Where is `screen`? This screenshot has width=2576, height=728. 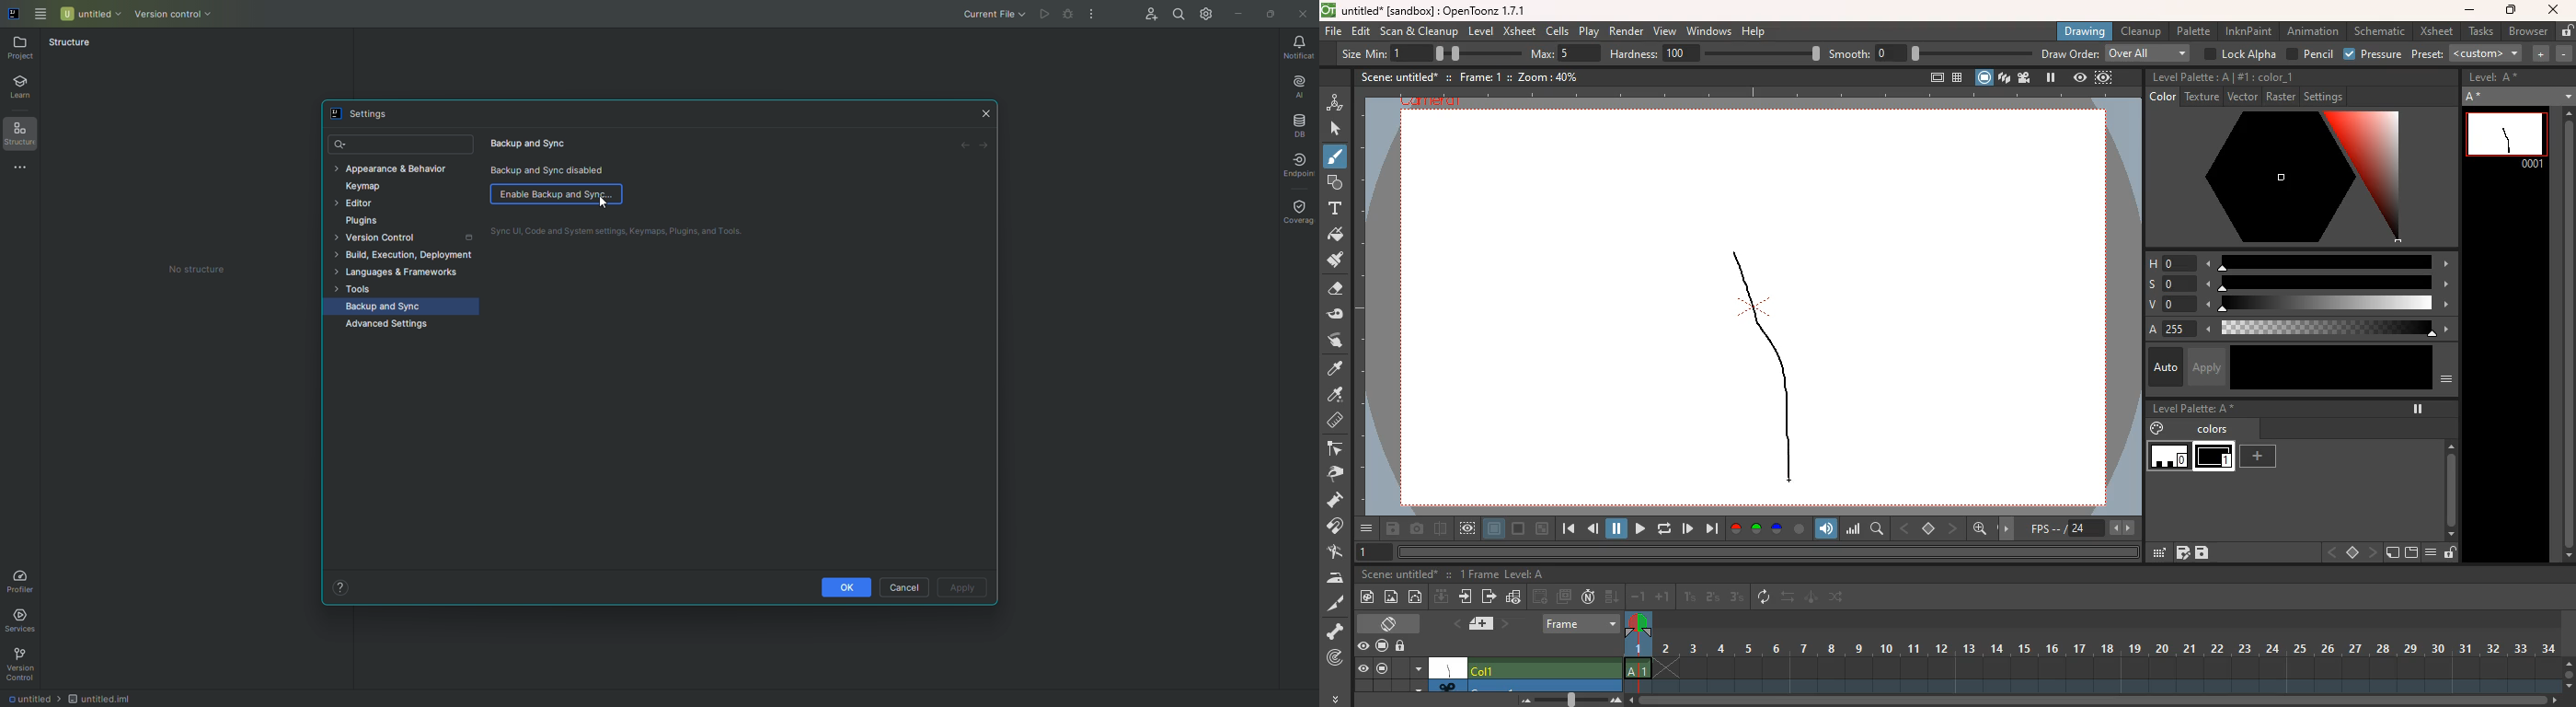 screen is located at coordinates (1381, 643).